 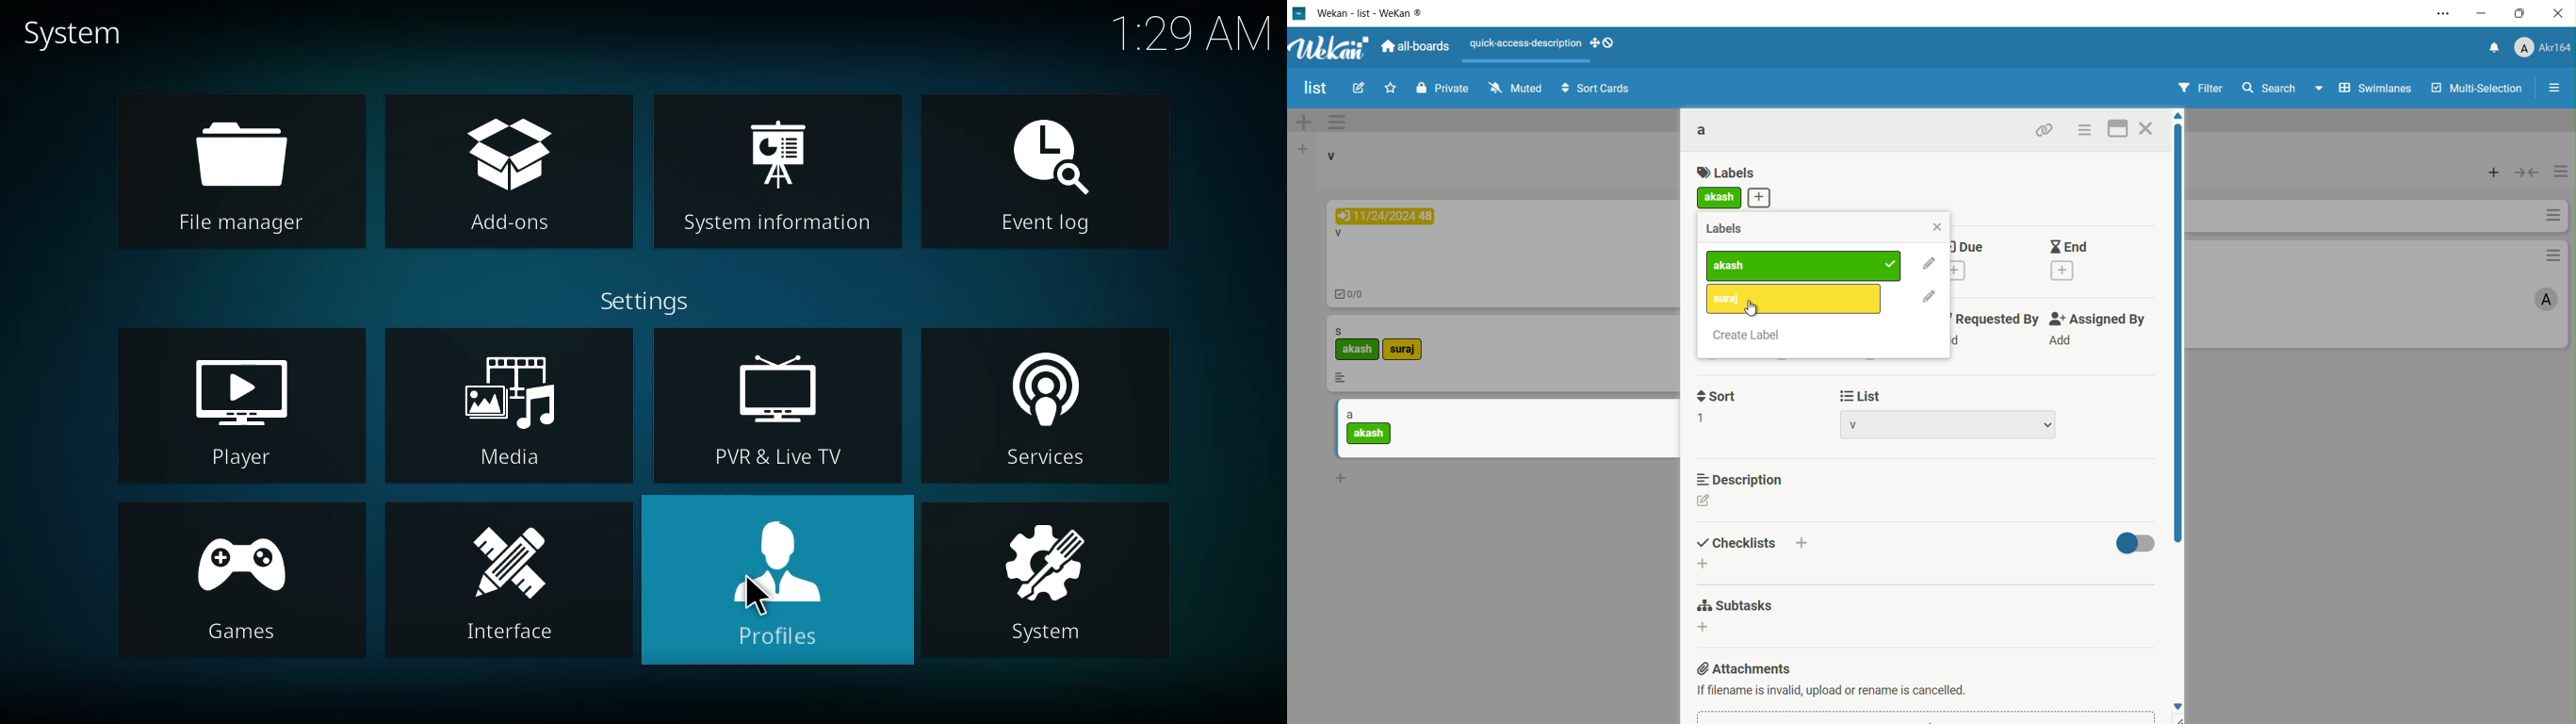 What do you see at coordinates (1982, 245) in the screenshot?
I see `Due` at bounding box center [1982, 245].